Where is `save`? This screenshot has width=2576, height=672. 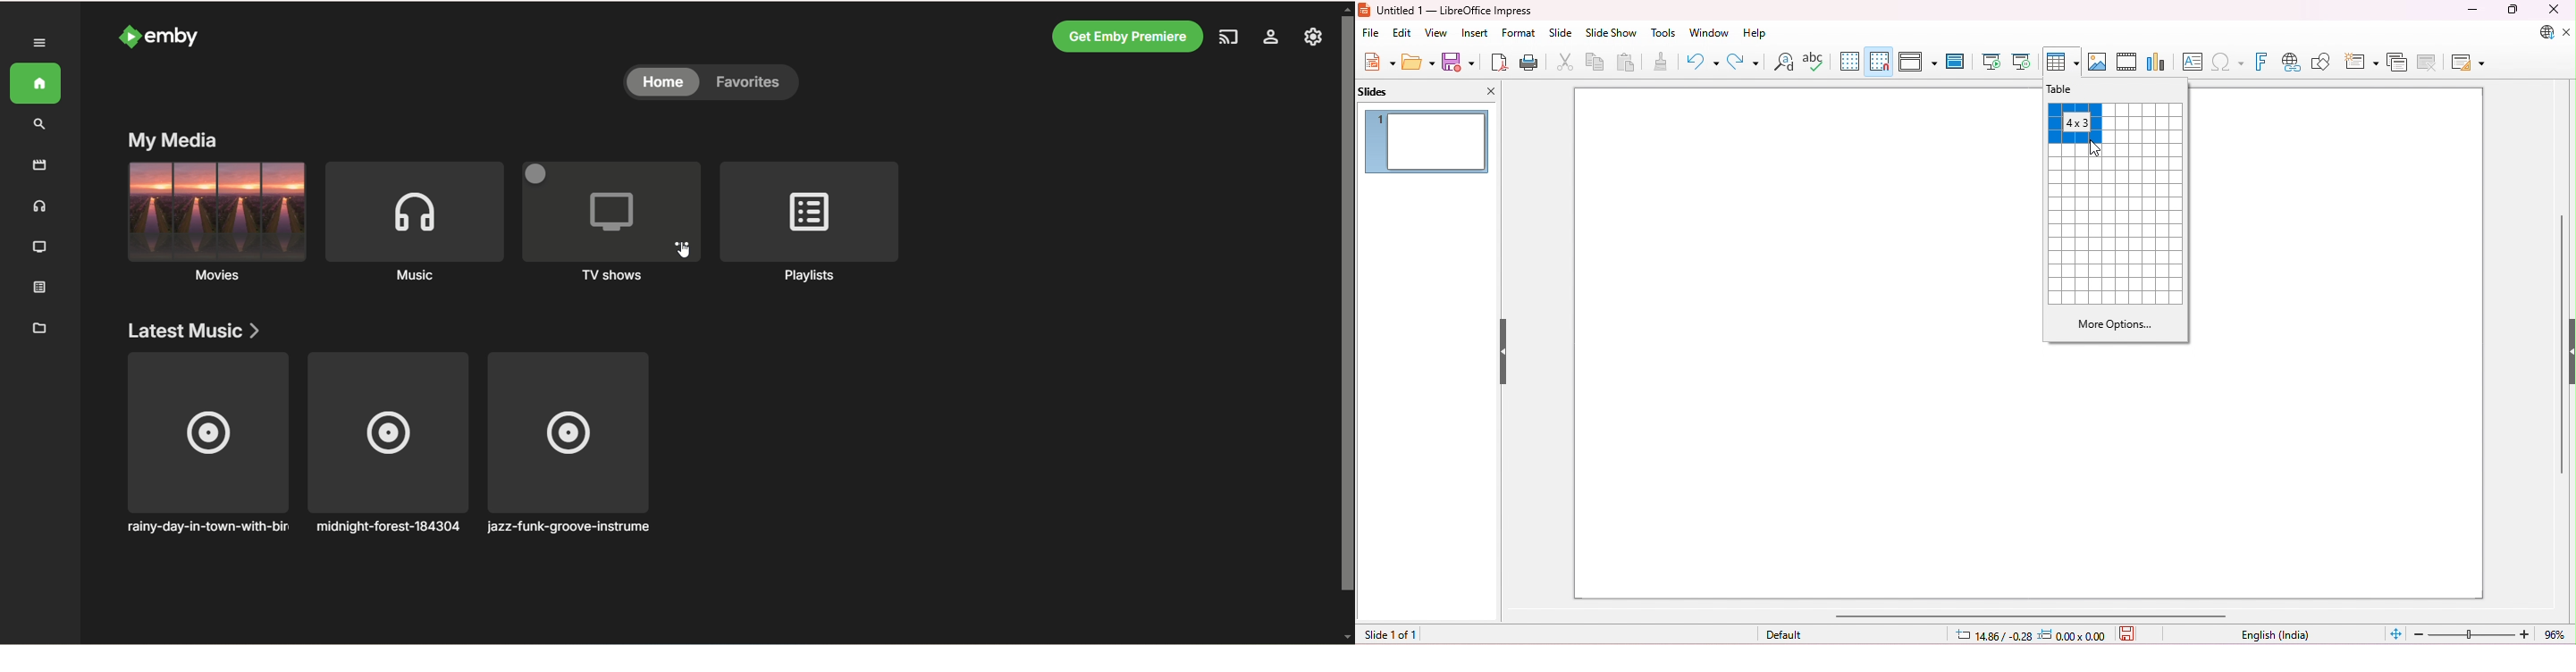 save is located at coordinates (2128, 635).